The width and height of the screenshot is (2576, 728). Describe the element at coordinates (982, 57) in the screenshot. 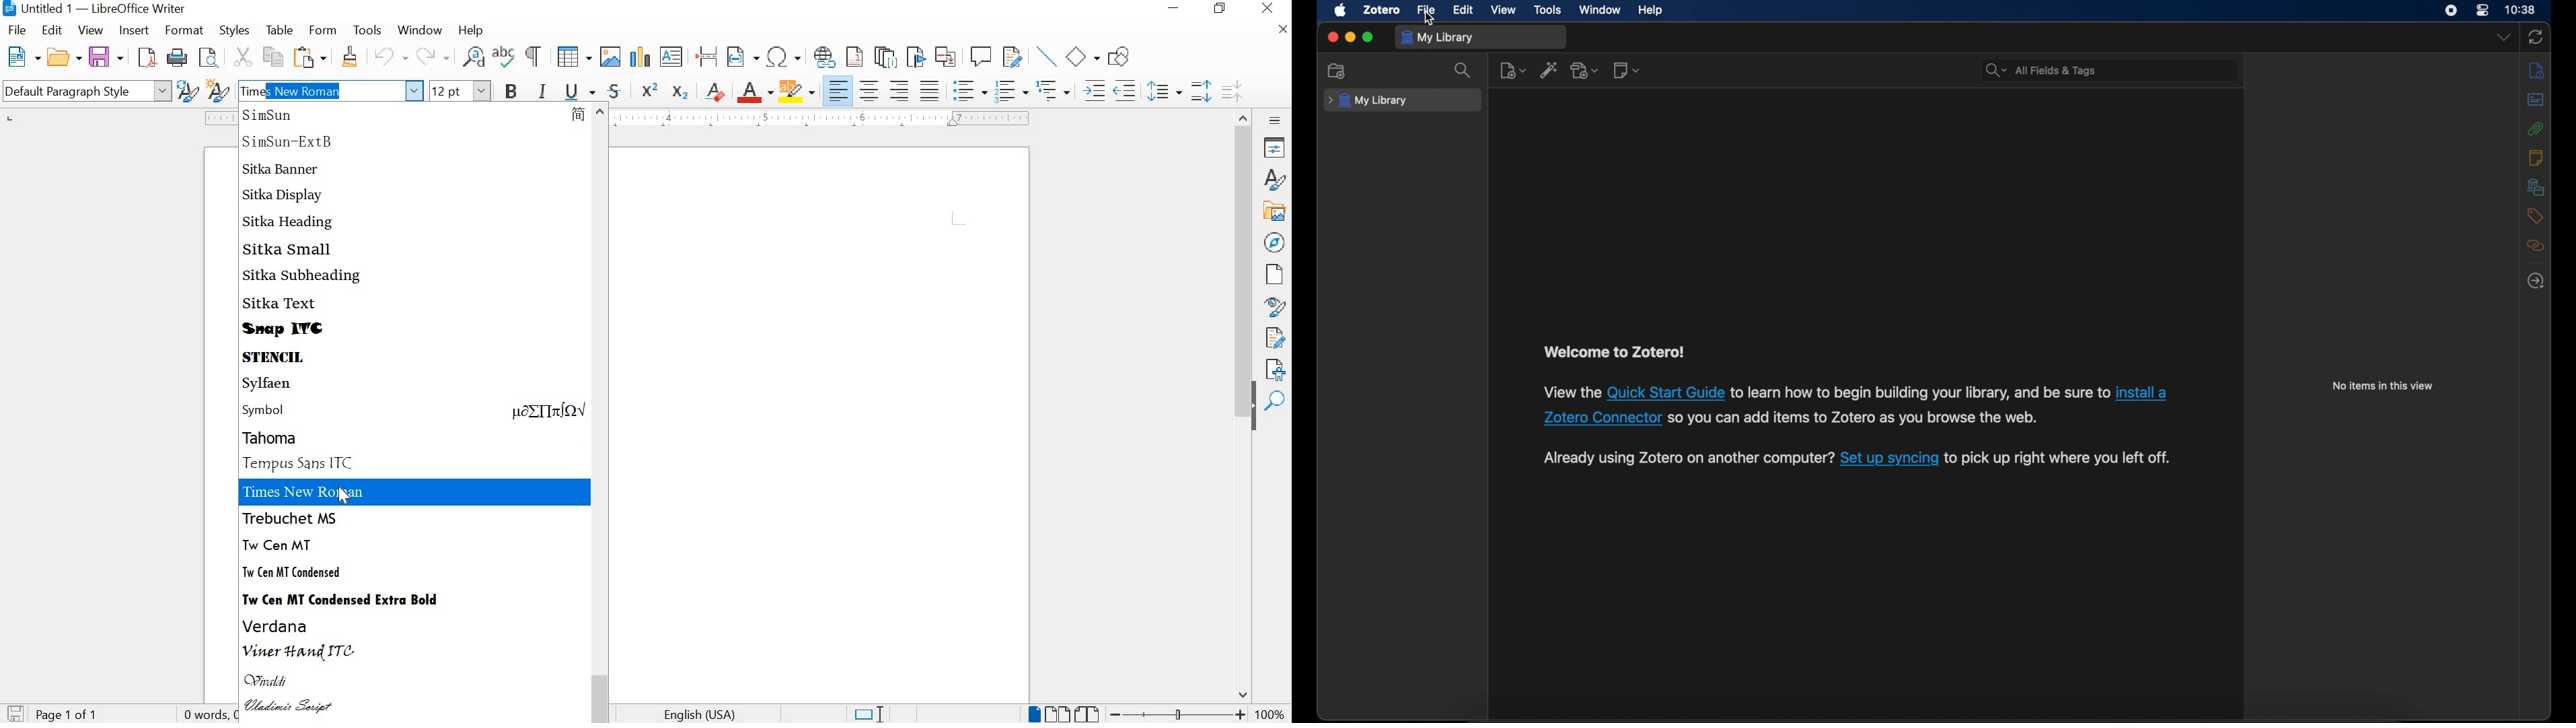

I see `INSERT COMMENT` at that location.